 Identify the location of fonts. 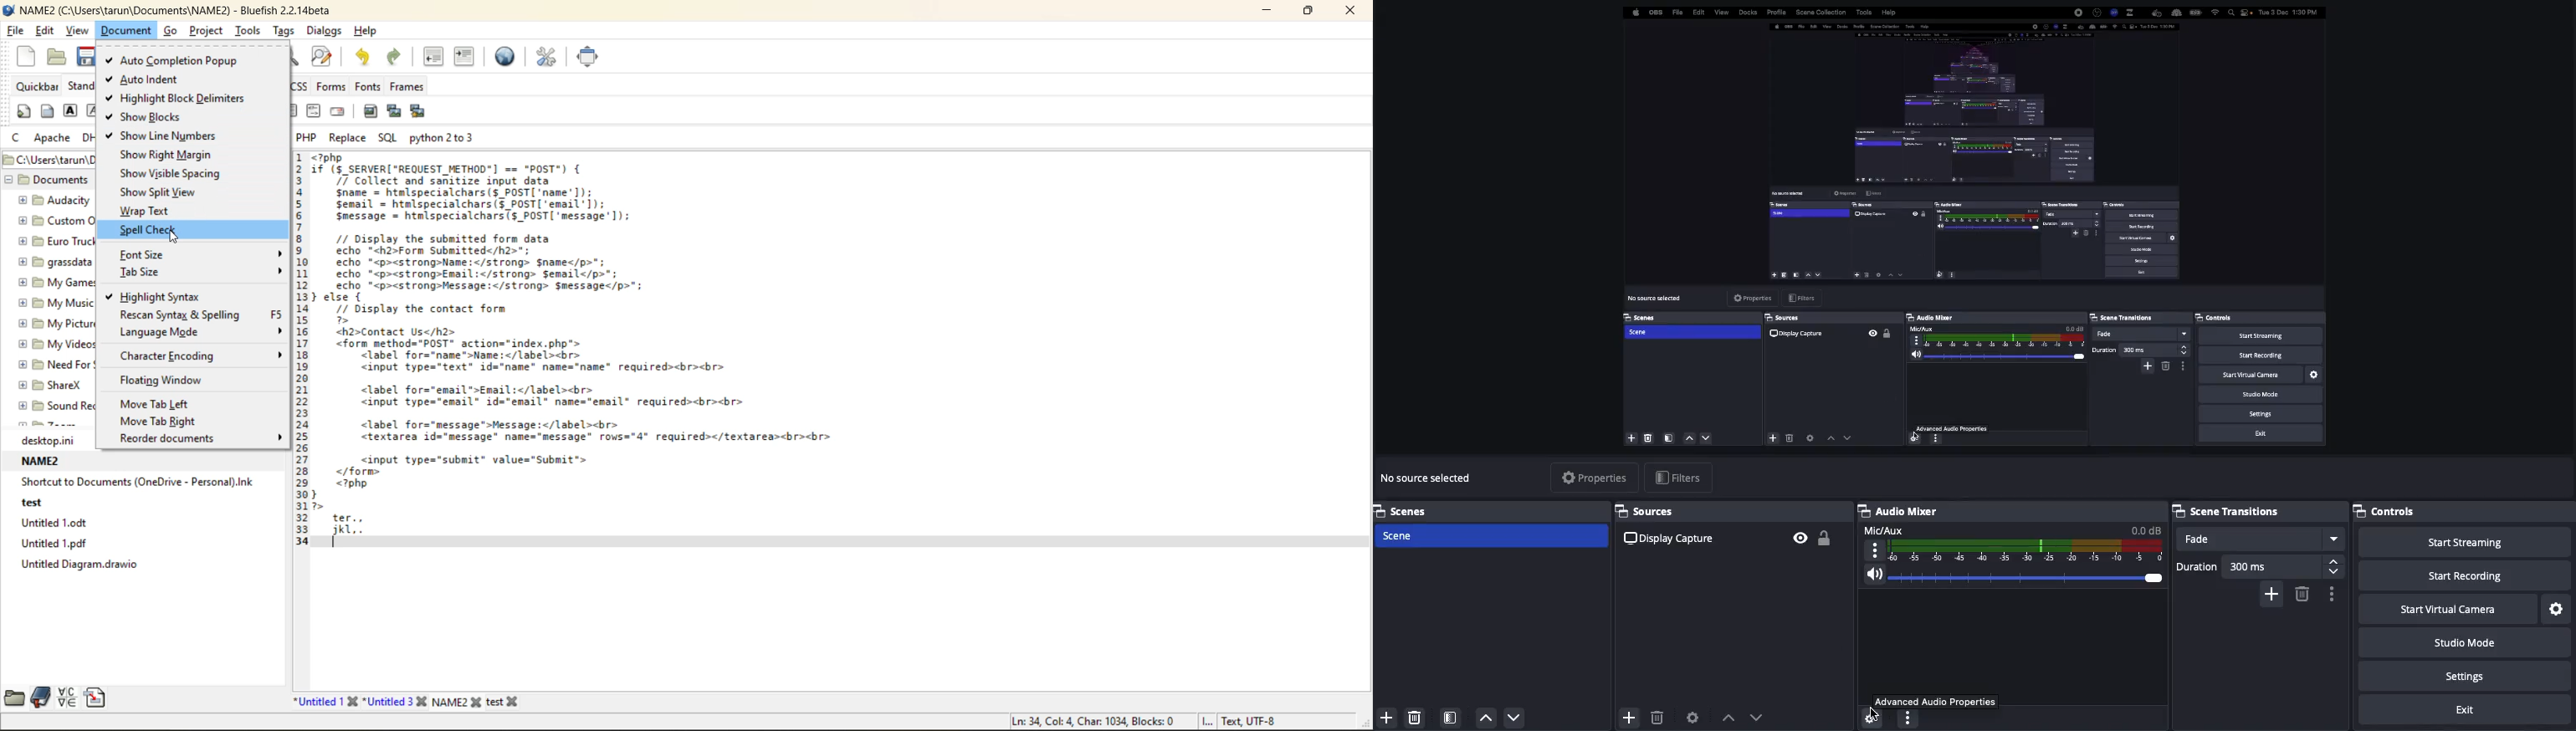
(363, 86).